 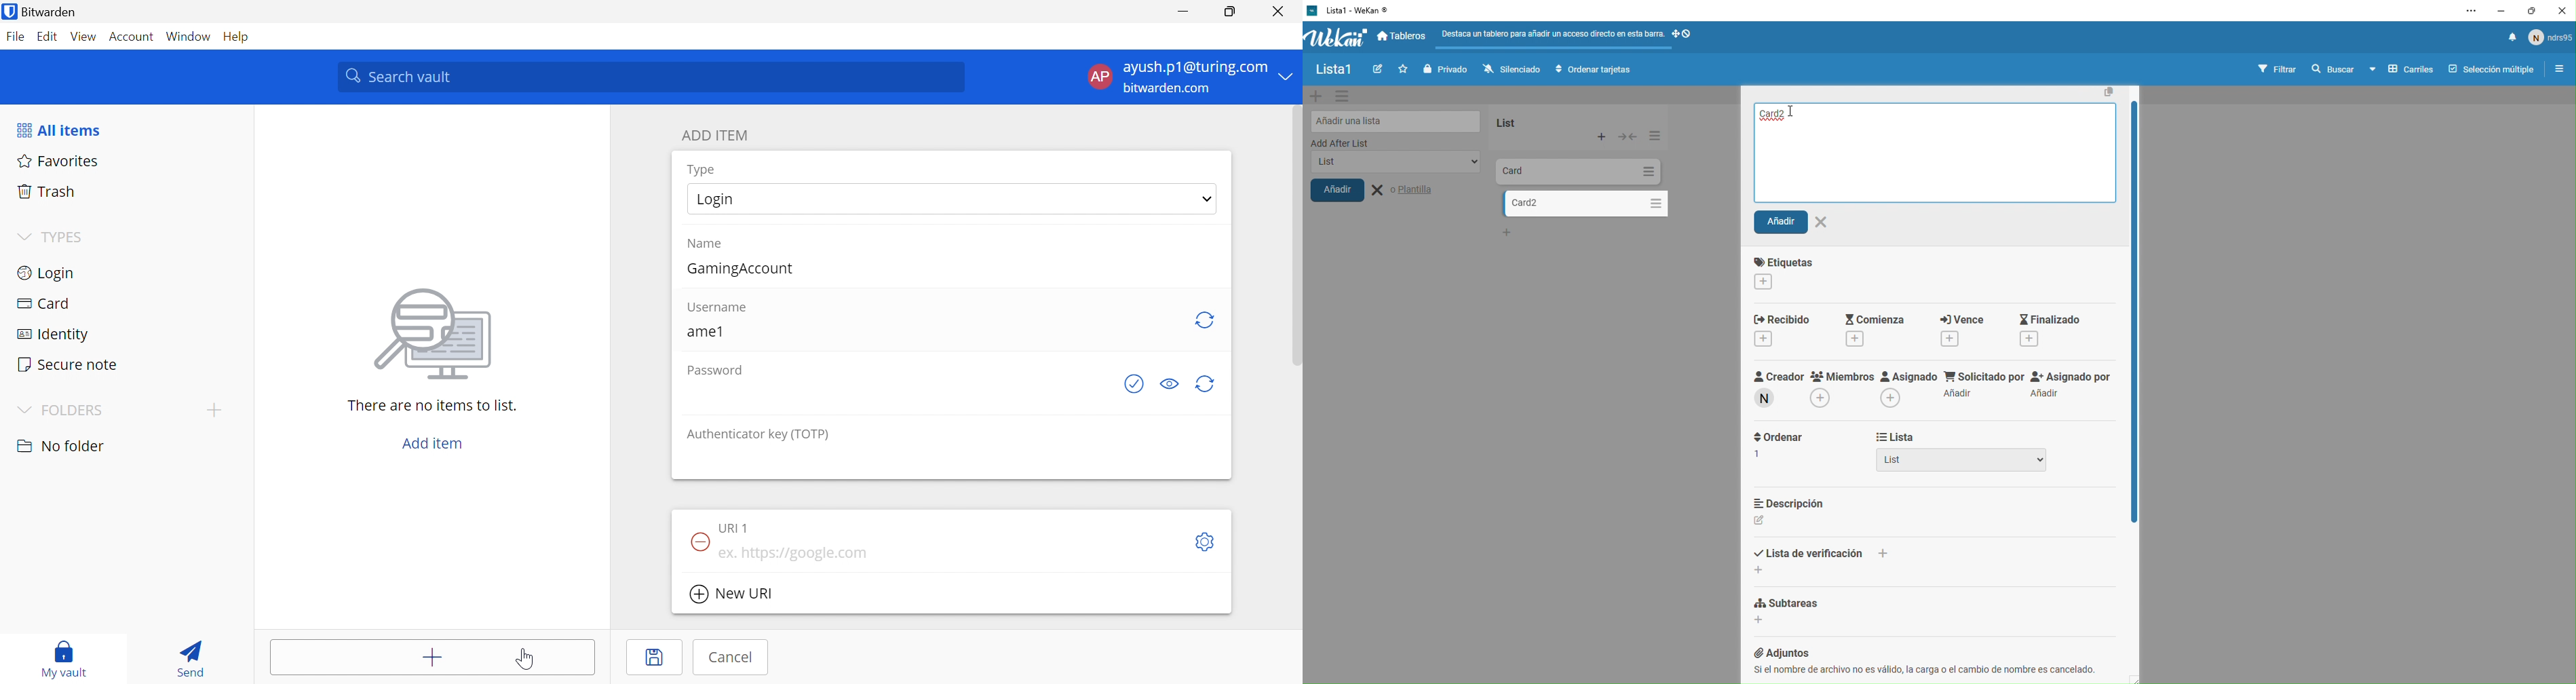 I want to click on Add item, so click(x=429, y=442).